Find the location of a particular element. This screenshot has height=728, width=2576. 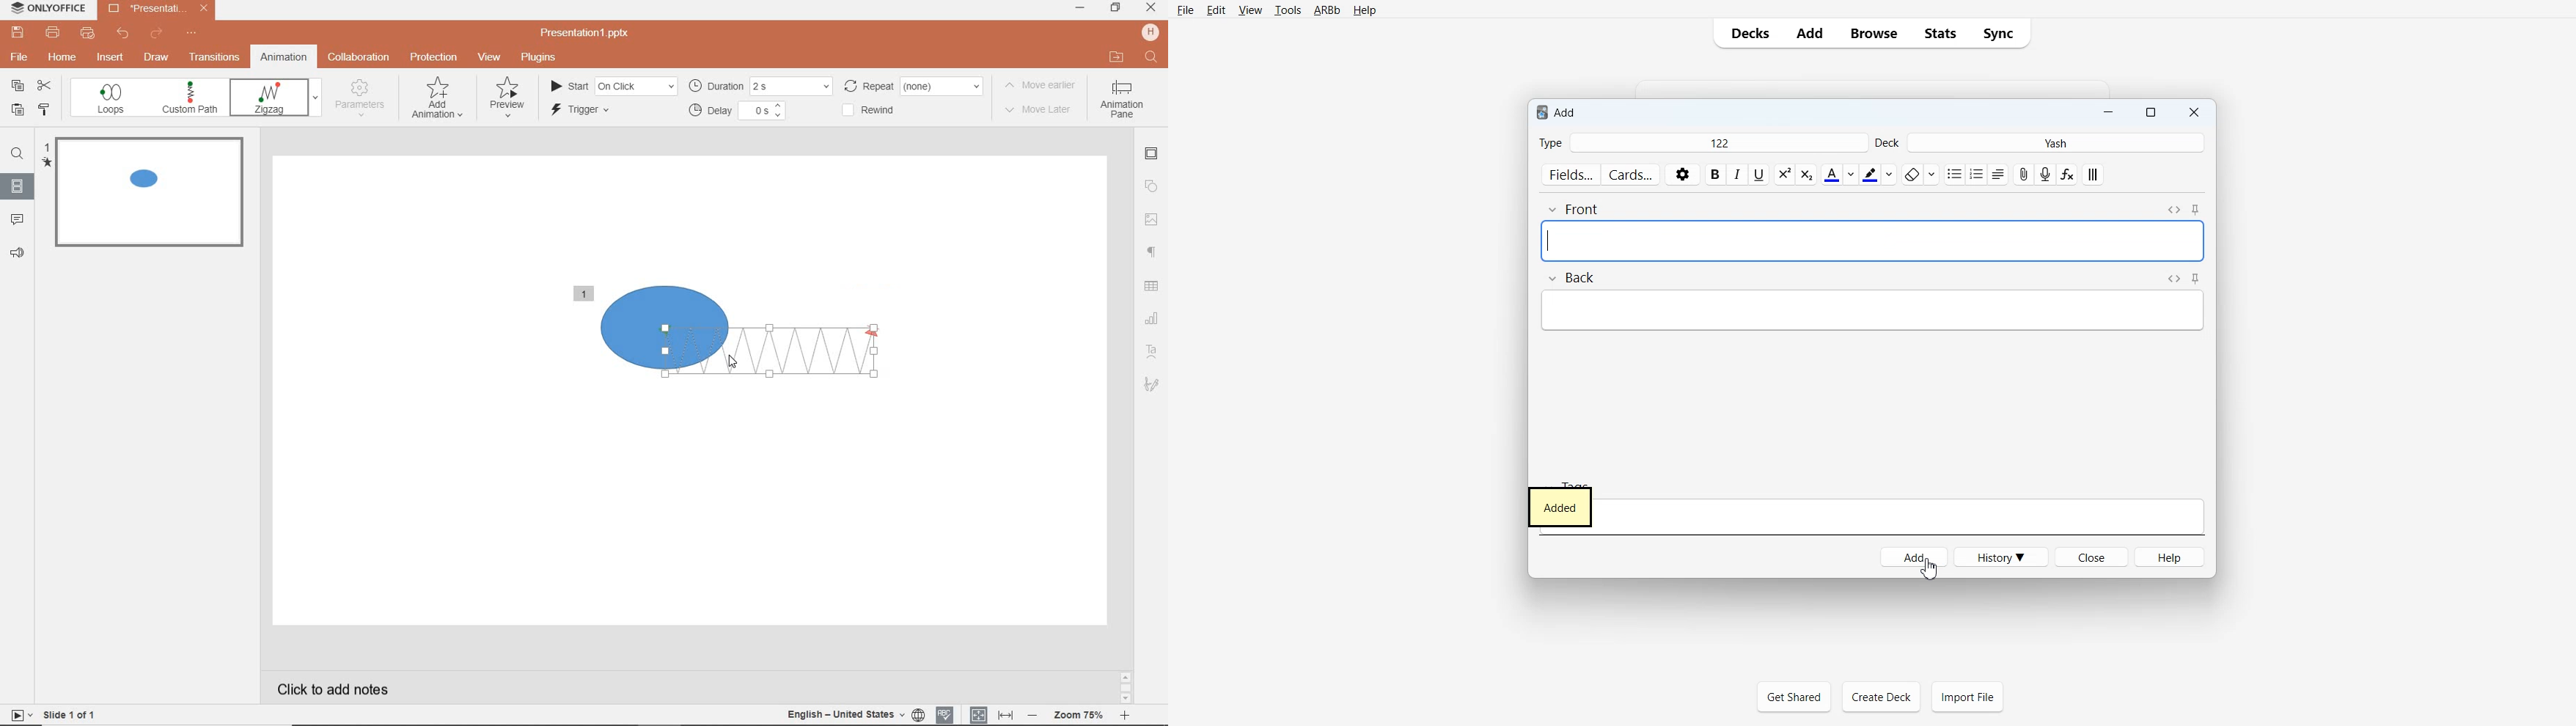

home is located at coordinates (63, 59).